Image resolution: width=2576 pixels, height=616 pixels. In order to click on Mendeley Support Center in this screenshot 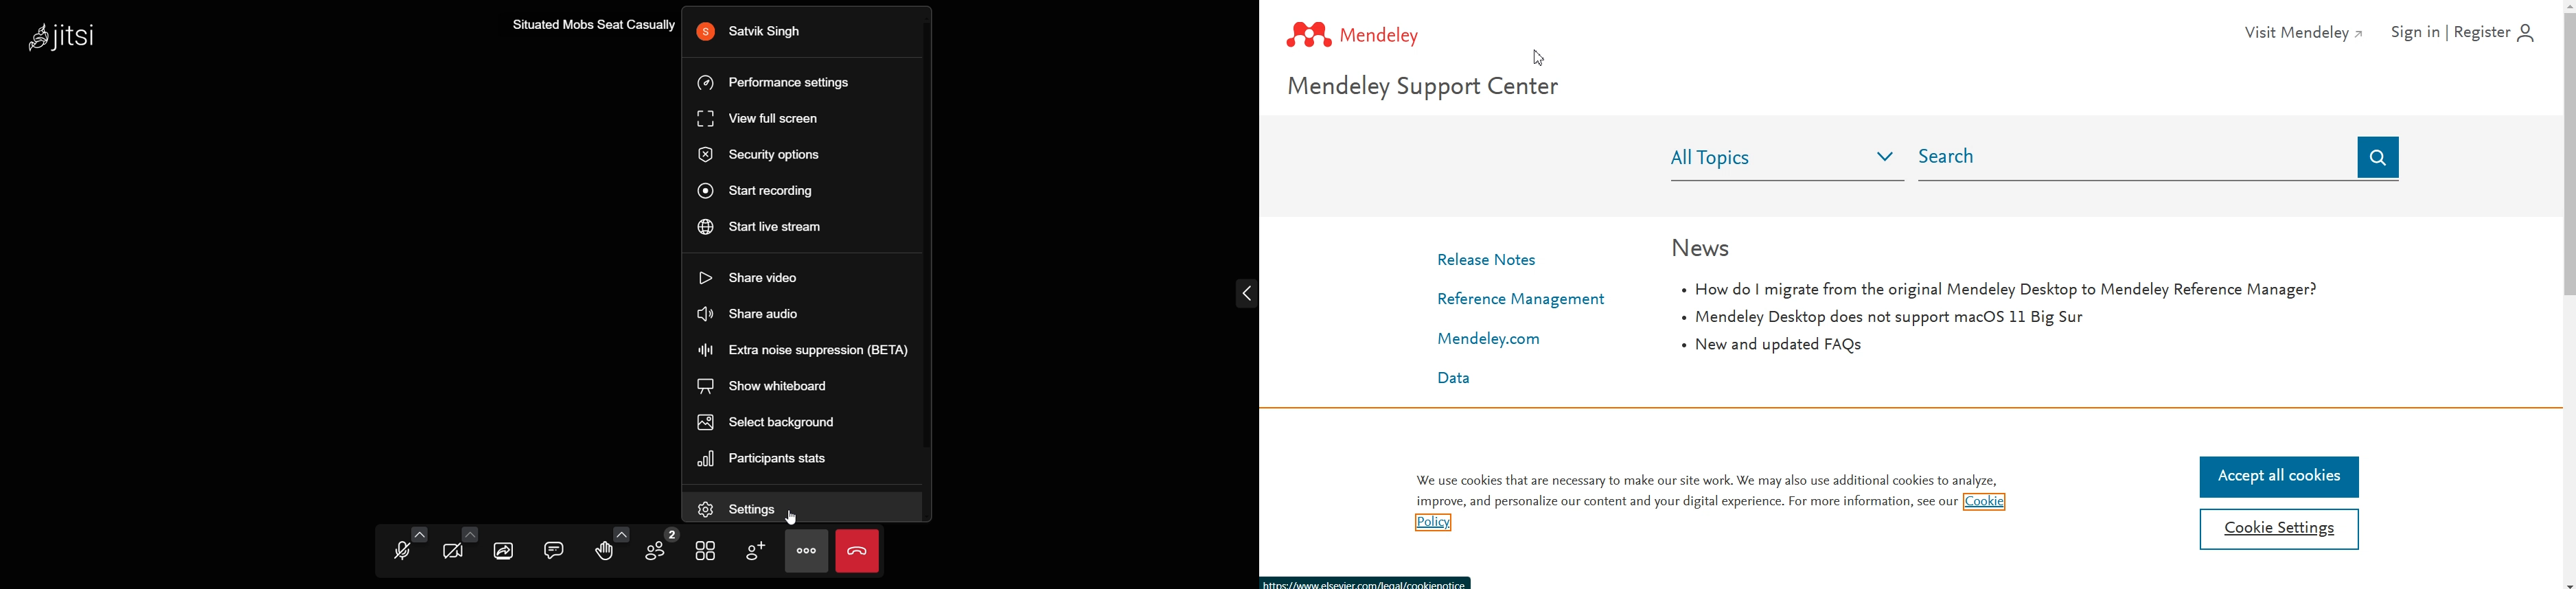, I will do `click(1439, 89)`.